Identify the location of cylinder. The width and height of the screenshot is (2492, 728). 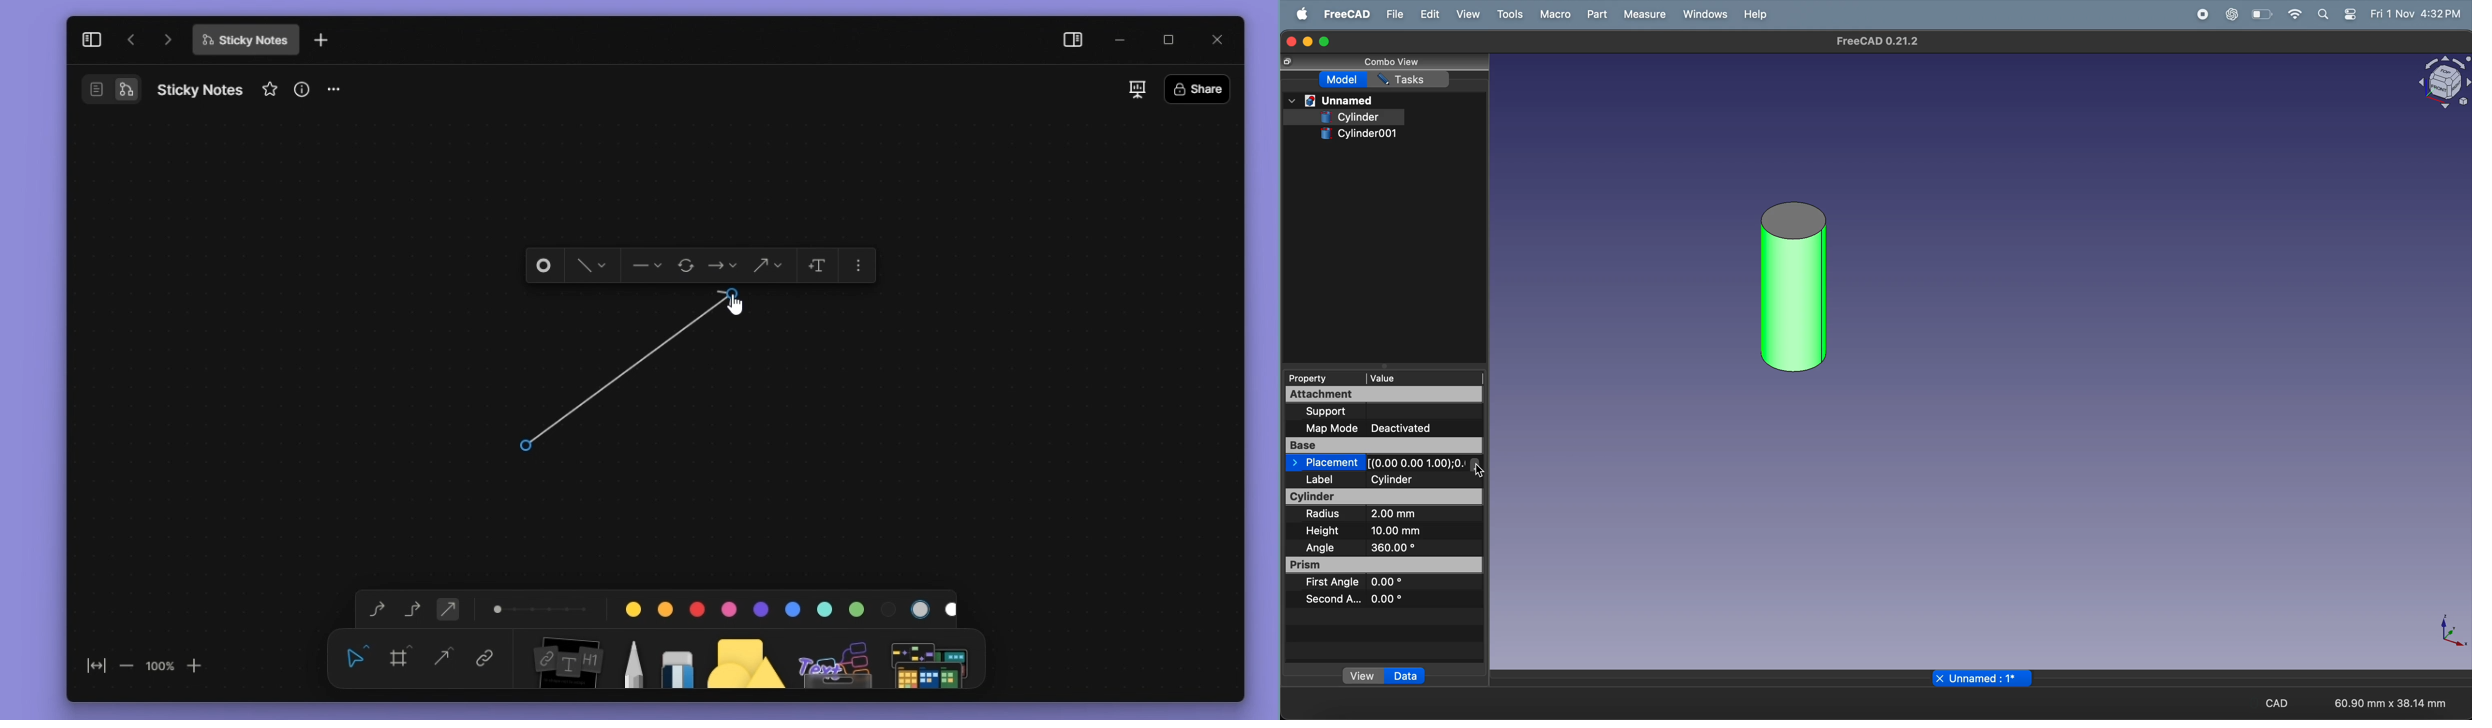
(1417, 479).